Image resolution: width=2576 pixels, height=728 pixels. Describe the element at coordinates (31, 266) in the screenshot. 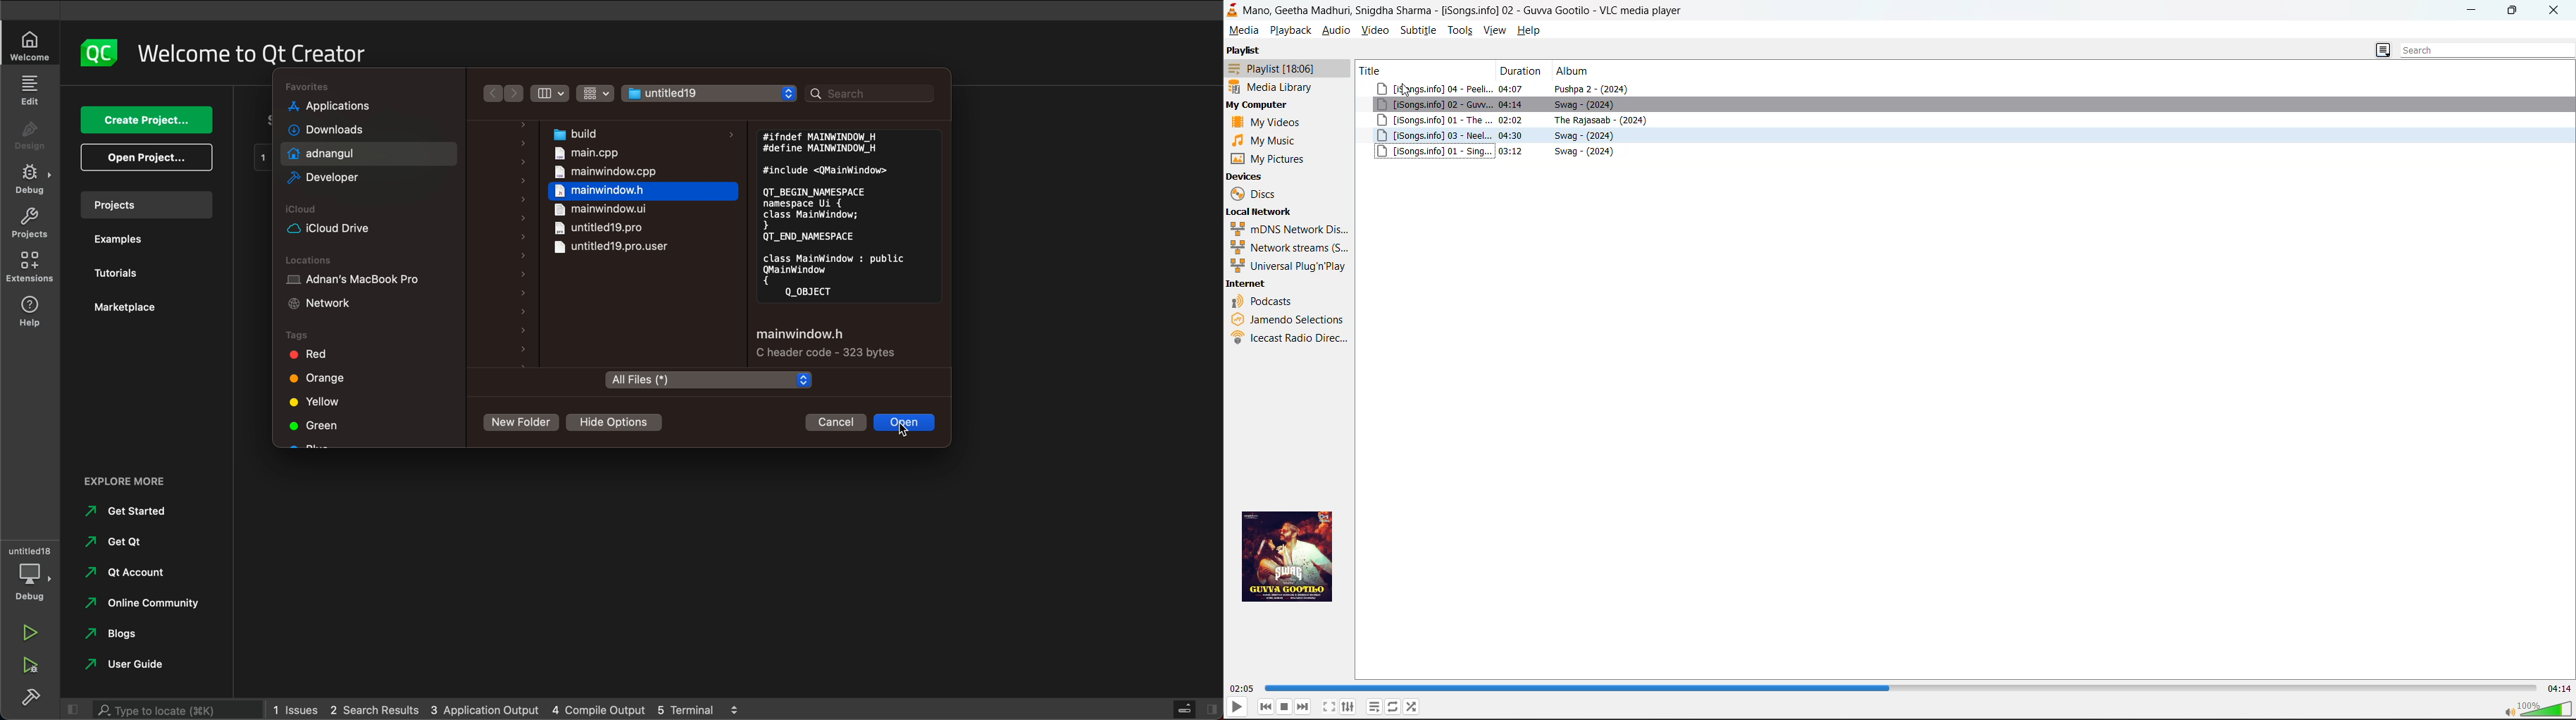

I see `extensions` at that location.